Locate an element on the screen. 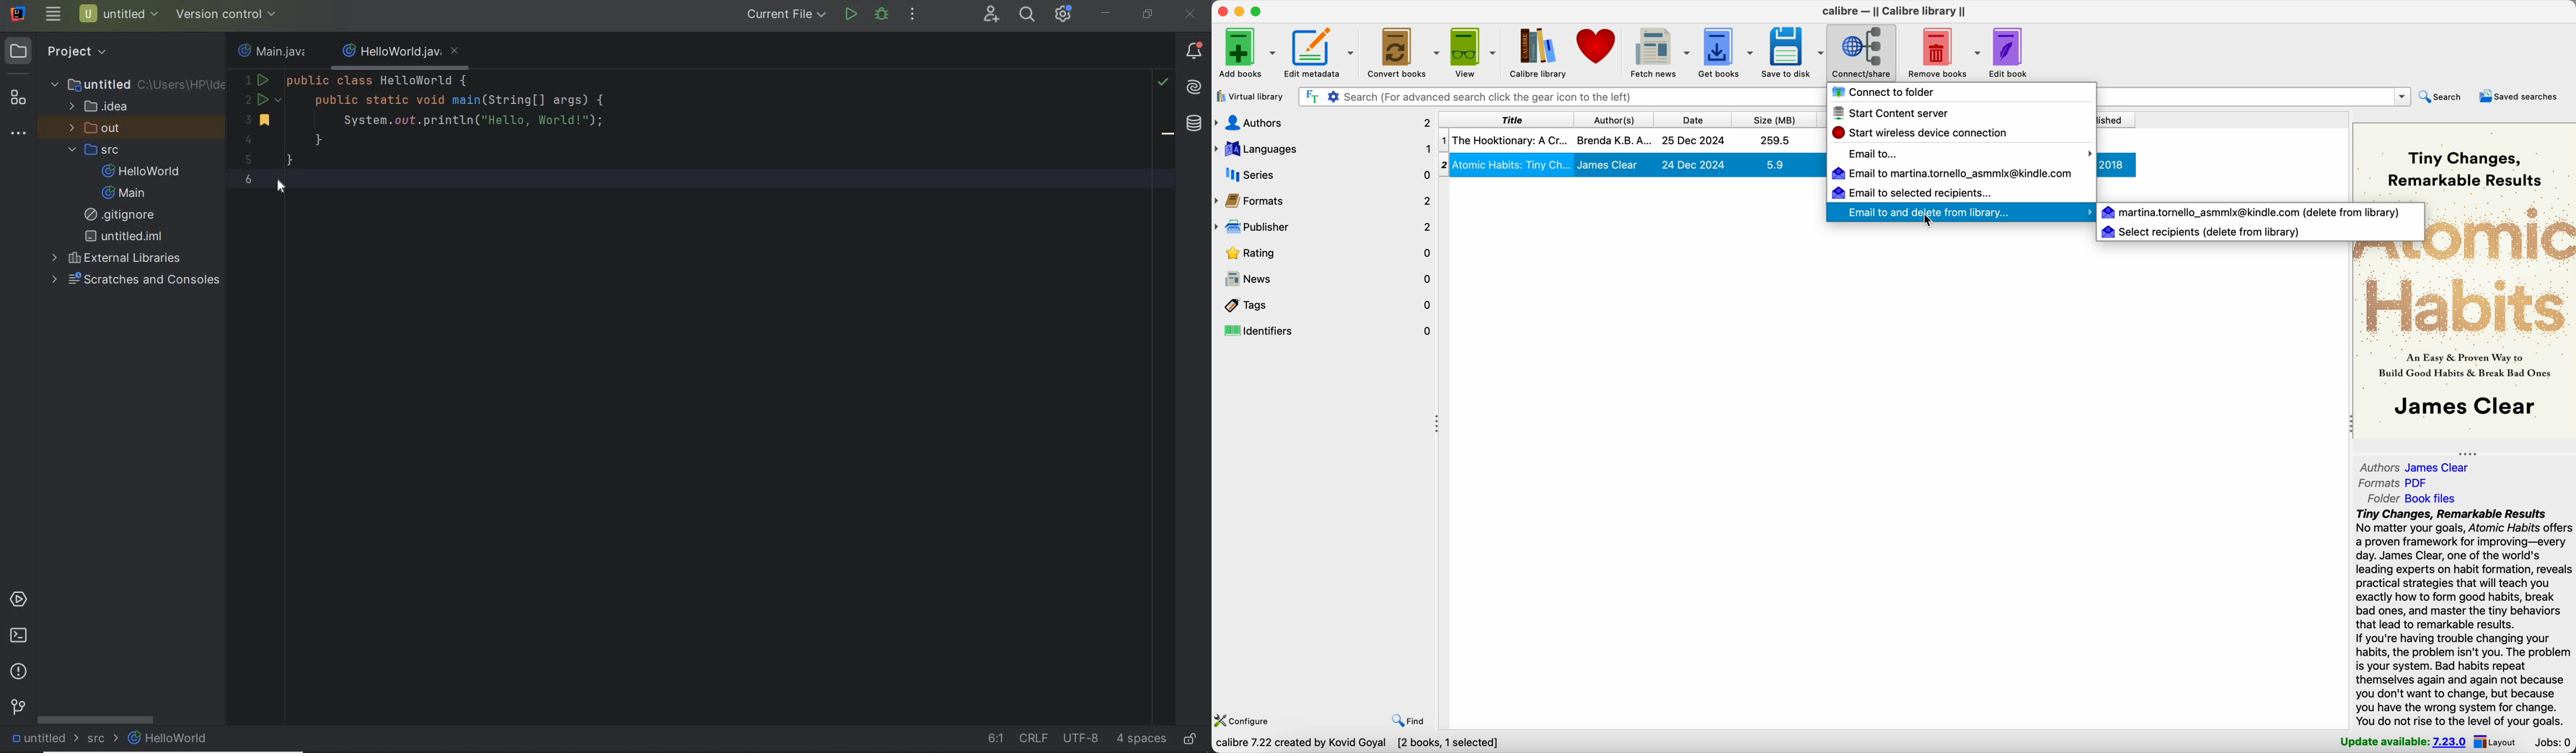 The image size is (2576, 756). remove books is located at coordinates (1942, 52).